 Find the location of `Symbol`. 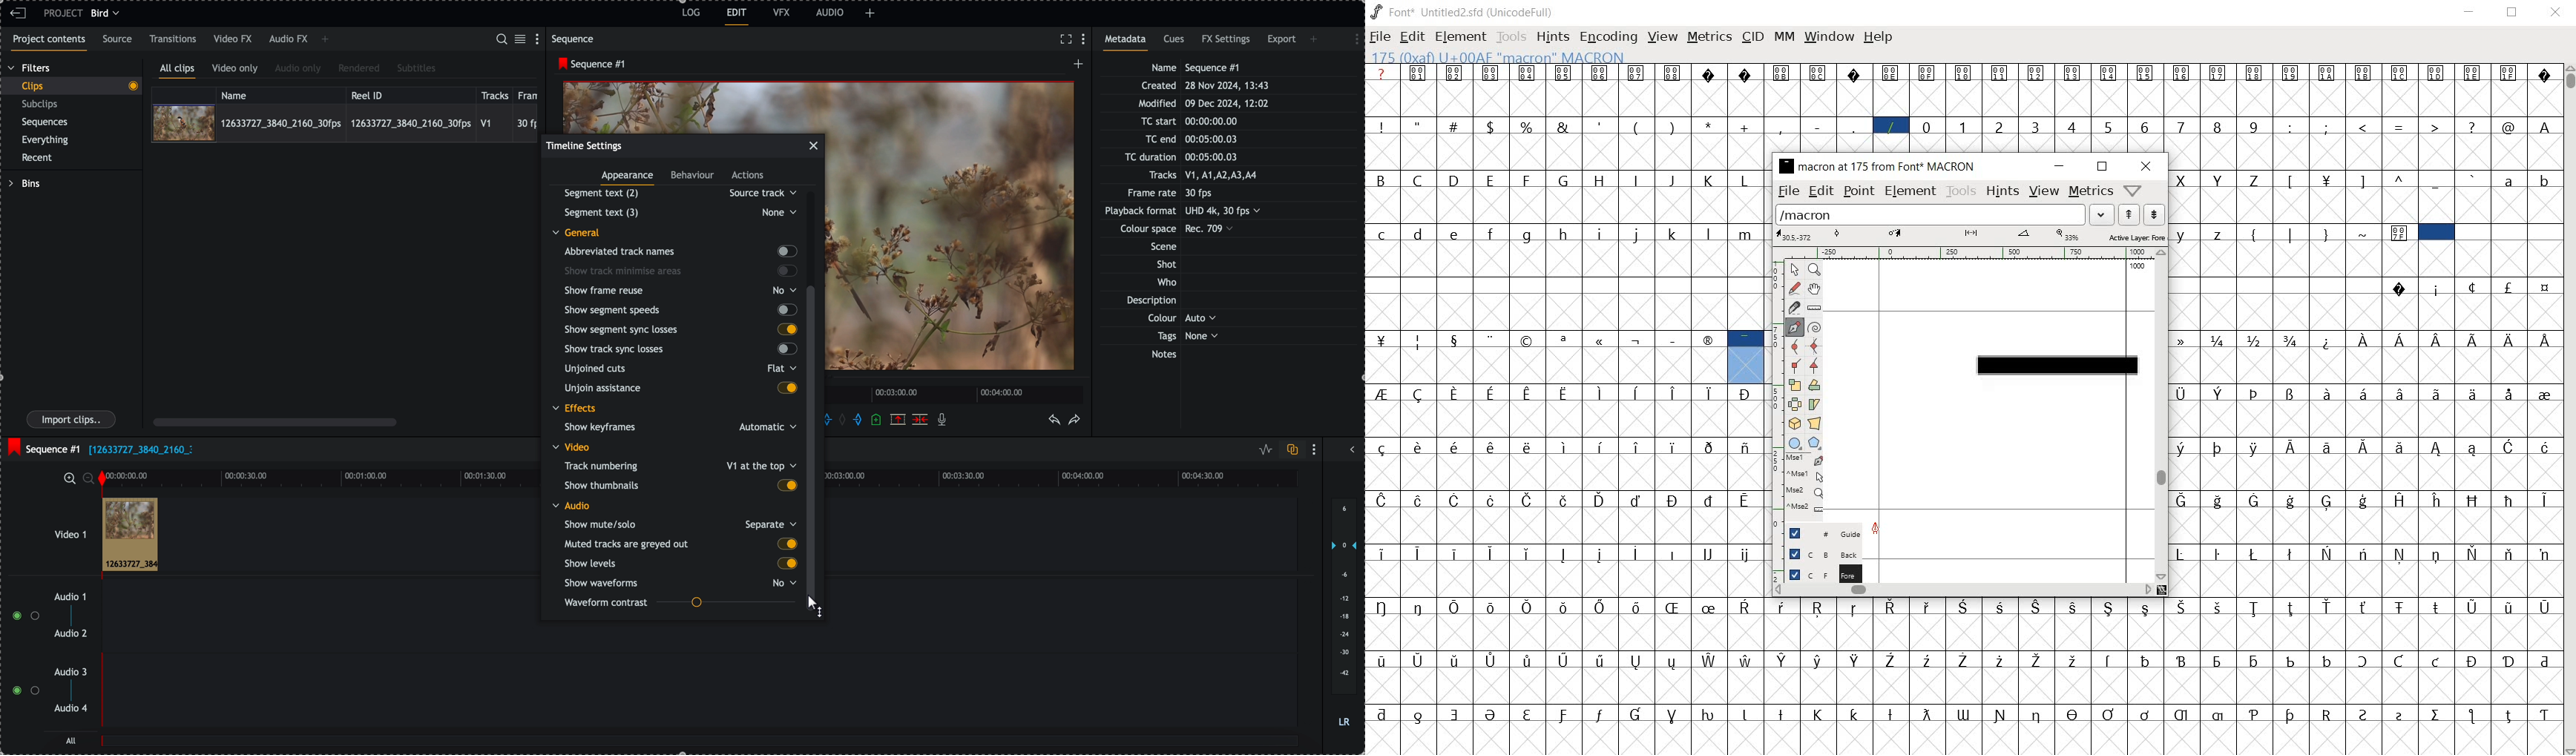

Symbol is located at coordinates (2399, 446).